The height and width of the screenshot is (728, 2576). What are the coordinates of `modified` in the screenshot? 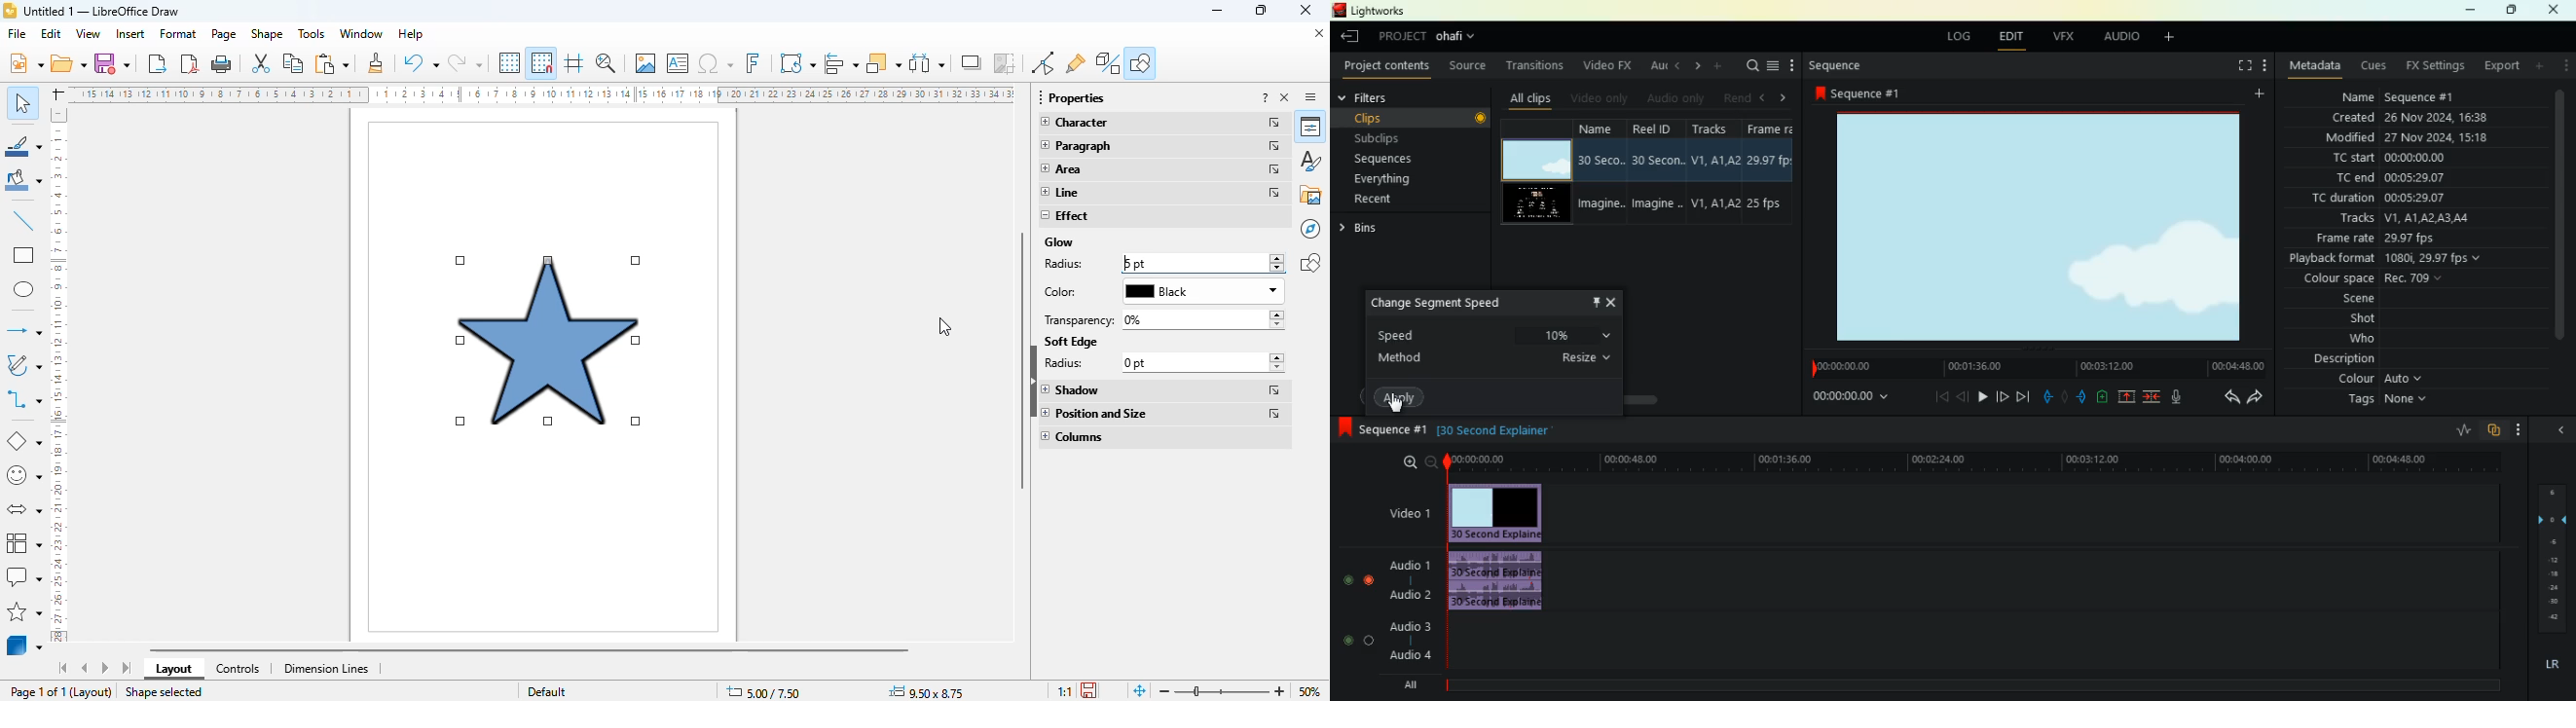 It's located at (2403, 138).